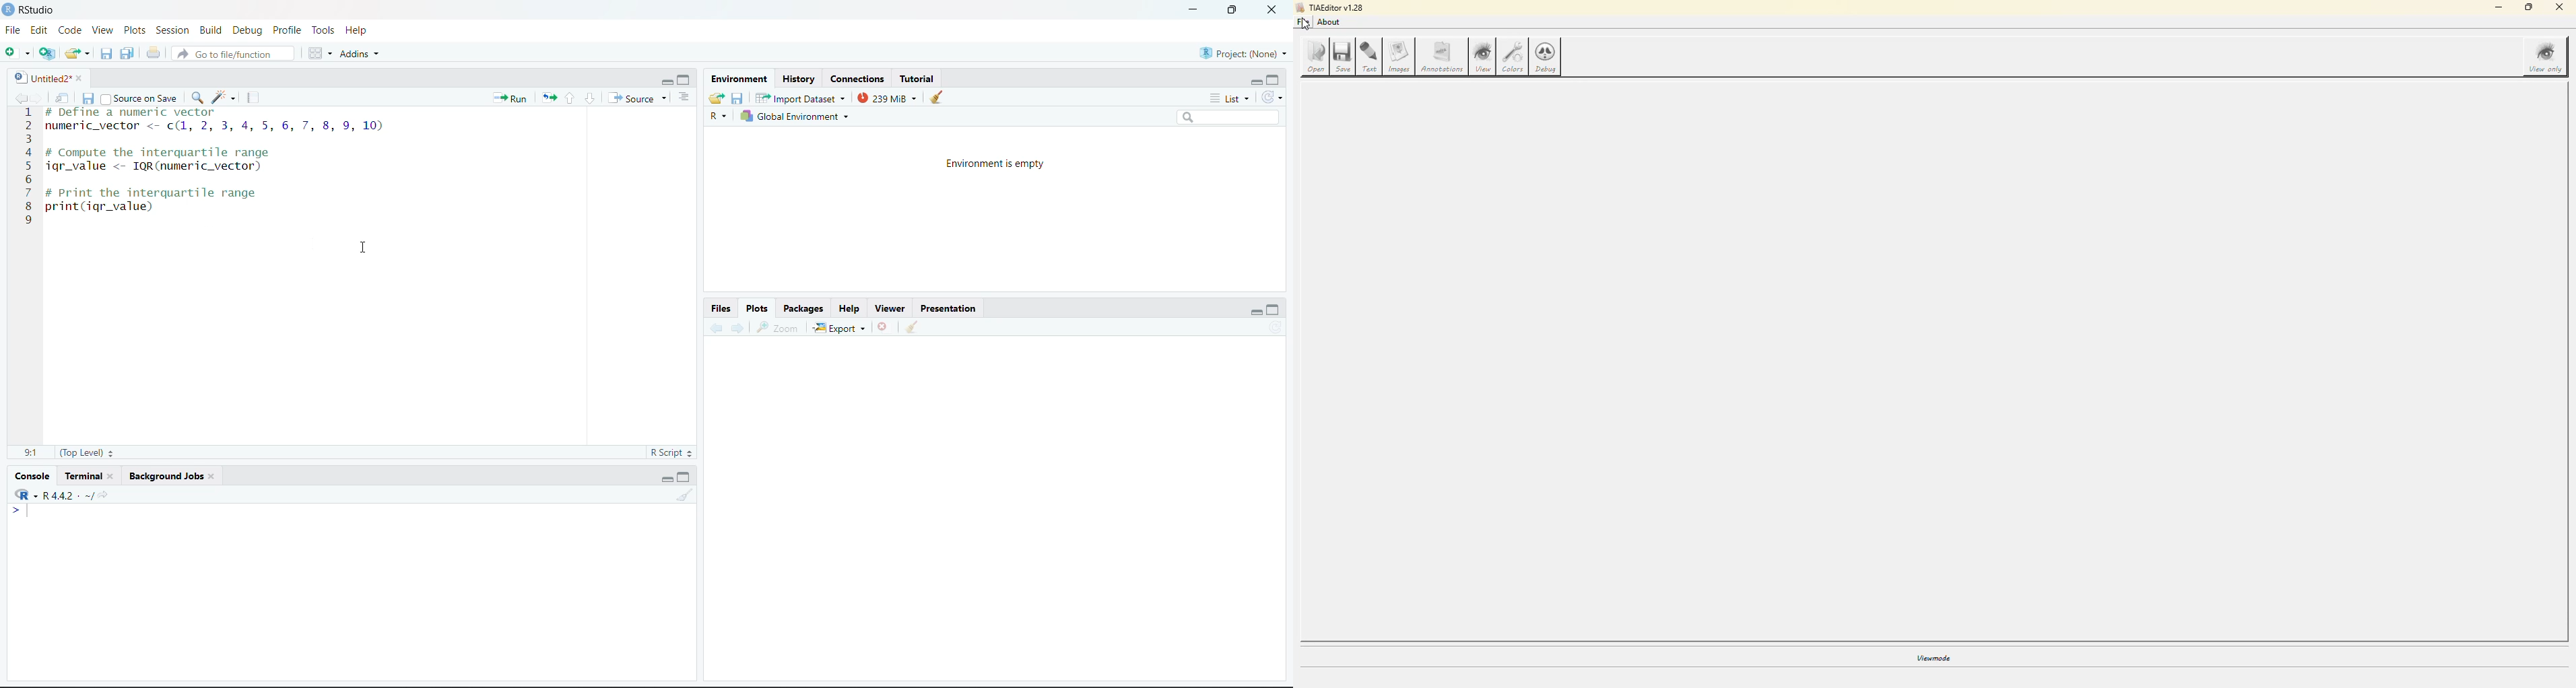  I want to click on Source on Save, so click(141, 98).